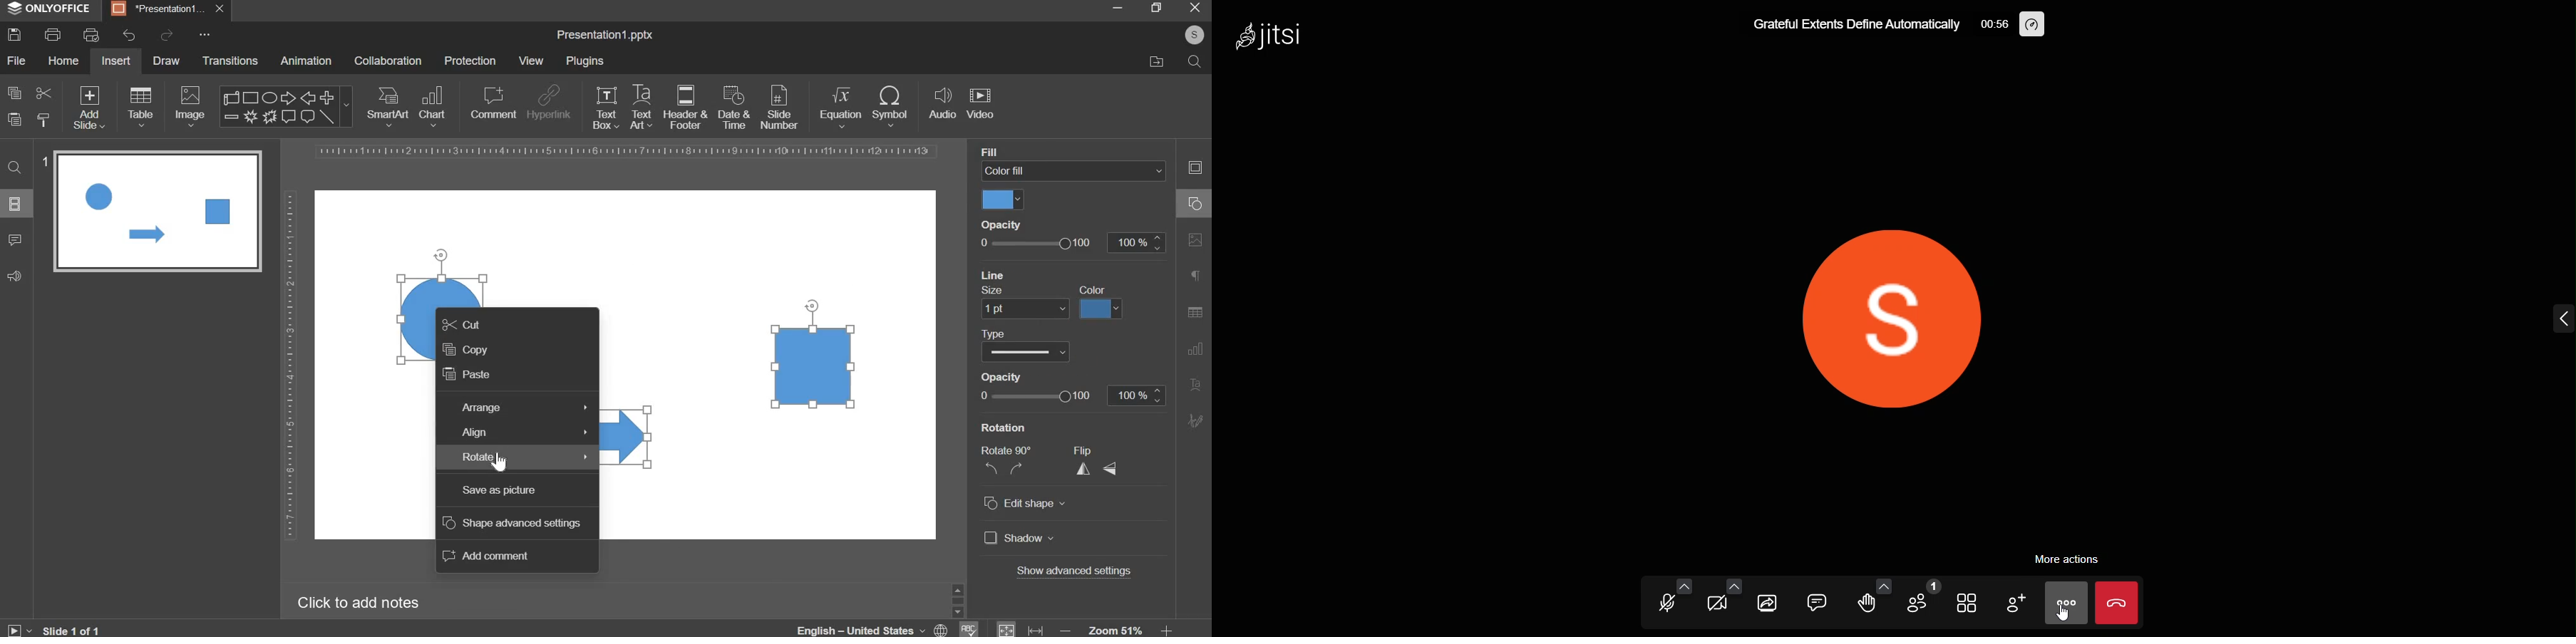 This screenshot has height=644, width=2576. What do you see at coordinates (548, 104) in the screenshot?
I see `hyperlink` at bounding box center [548, 104].